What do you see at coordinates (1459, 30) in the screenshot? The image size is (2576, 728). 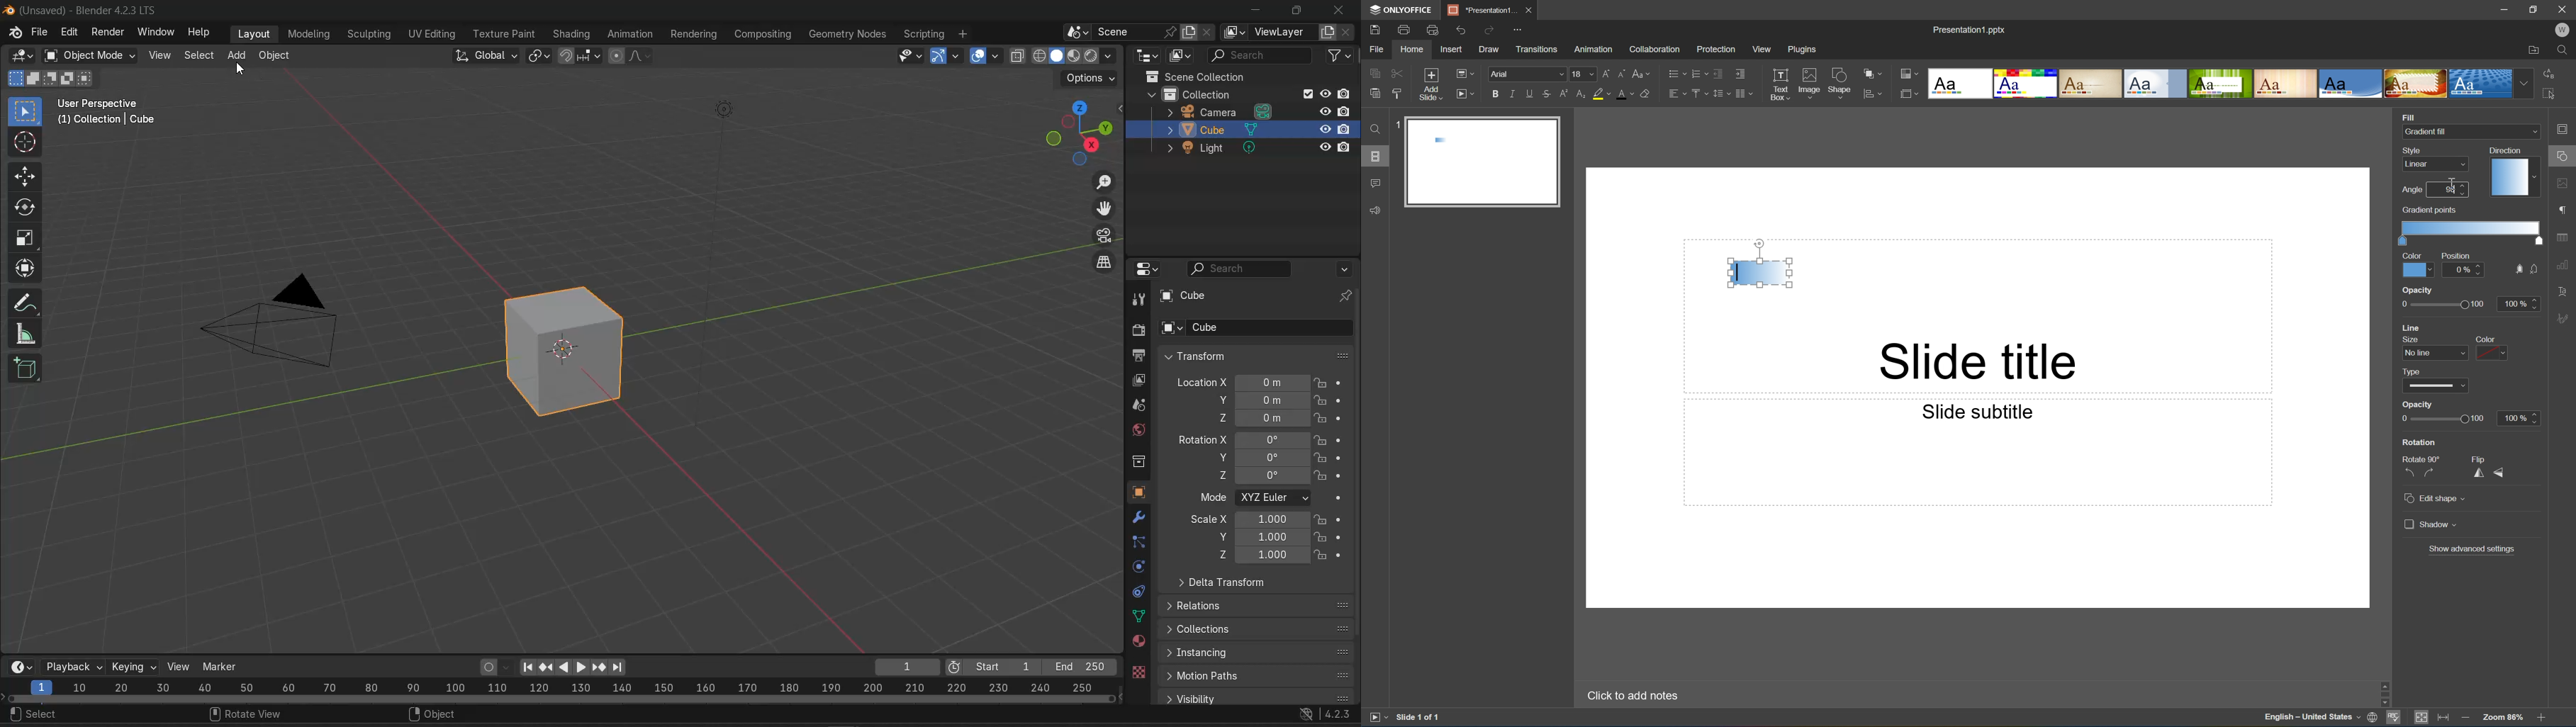 I see `Undo` at bounding box center [1459, 30].